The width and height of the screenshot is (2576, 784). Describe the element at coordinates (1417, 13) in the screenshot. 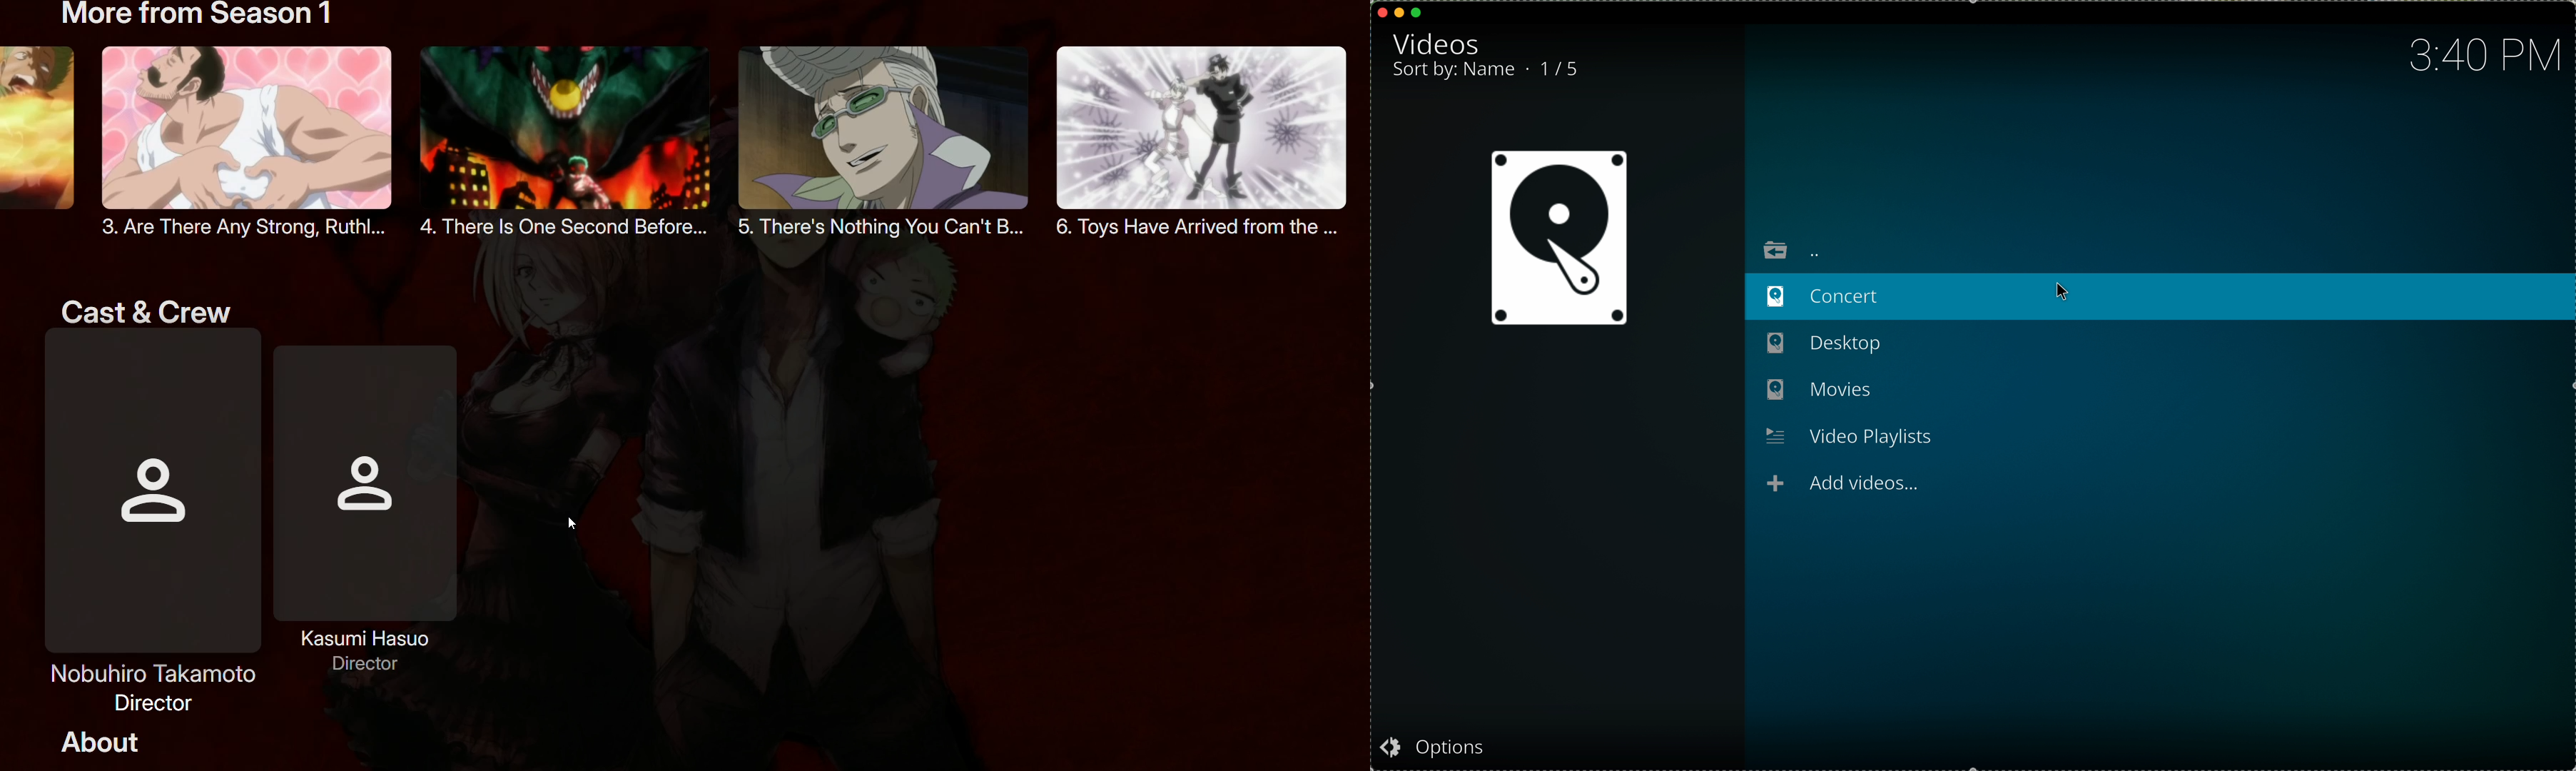

I see `maximise` at that location.